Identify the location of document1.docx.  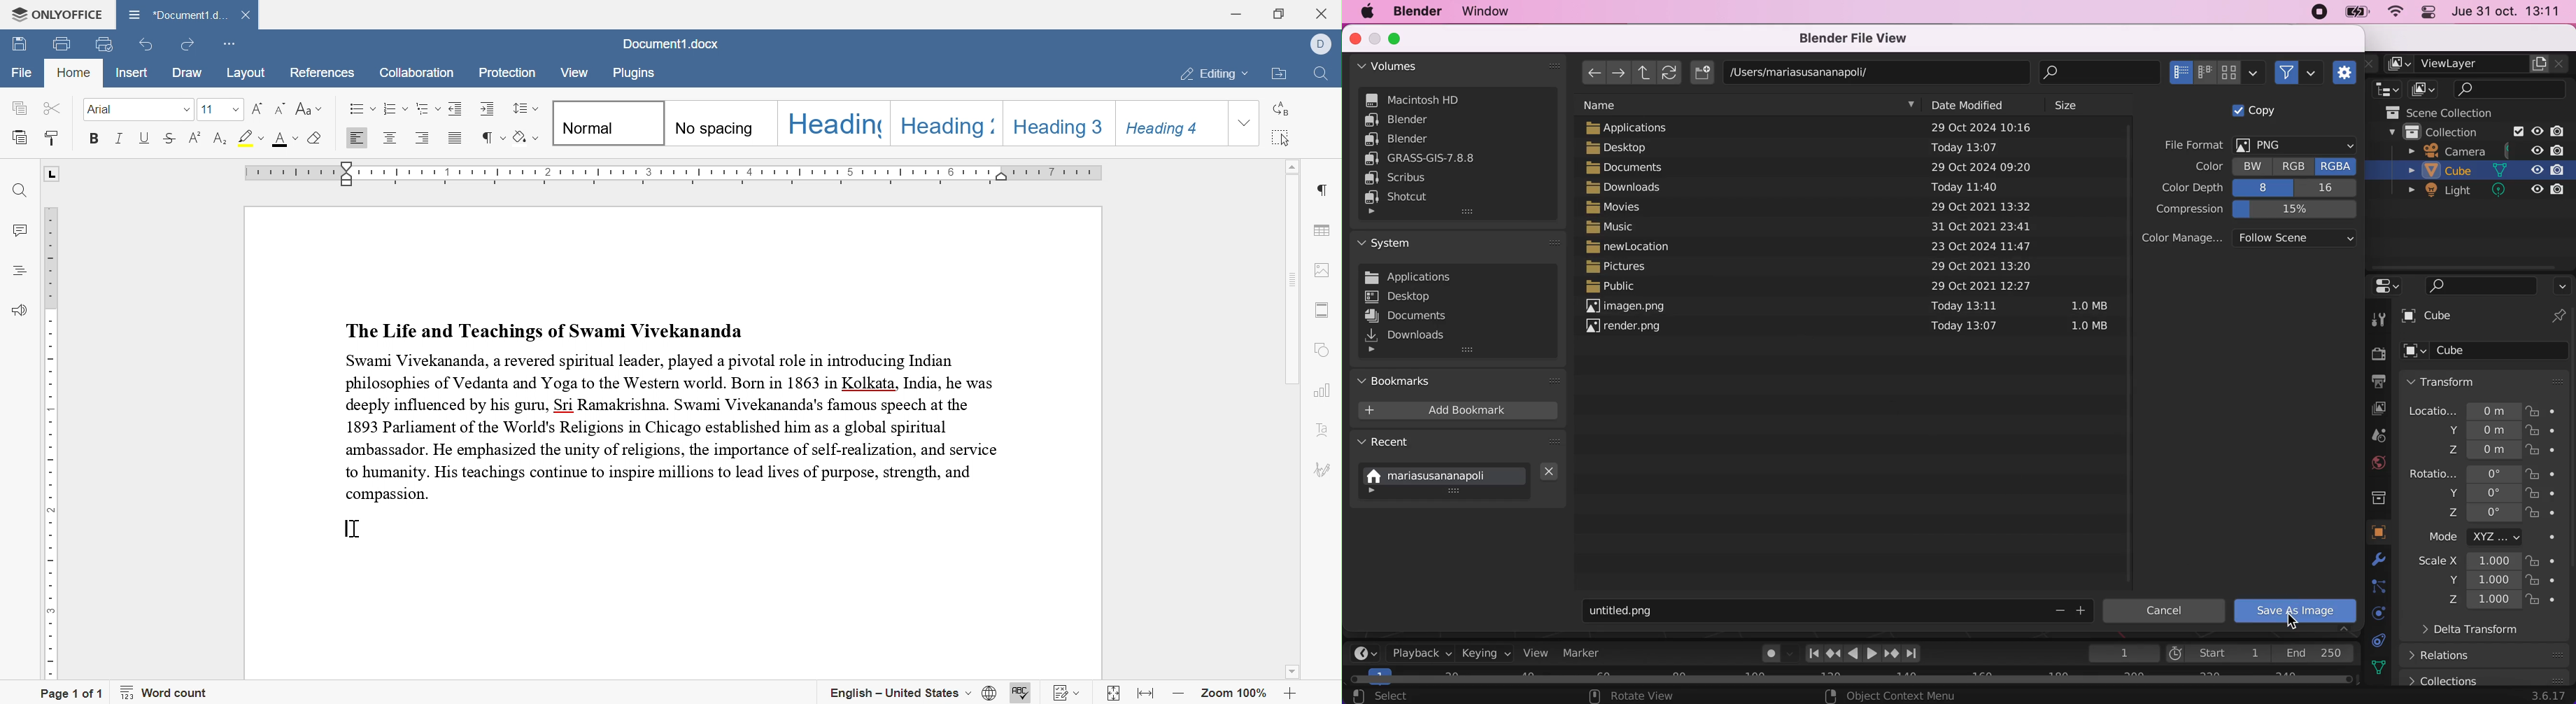
(667, 44).